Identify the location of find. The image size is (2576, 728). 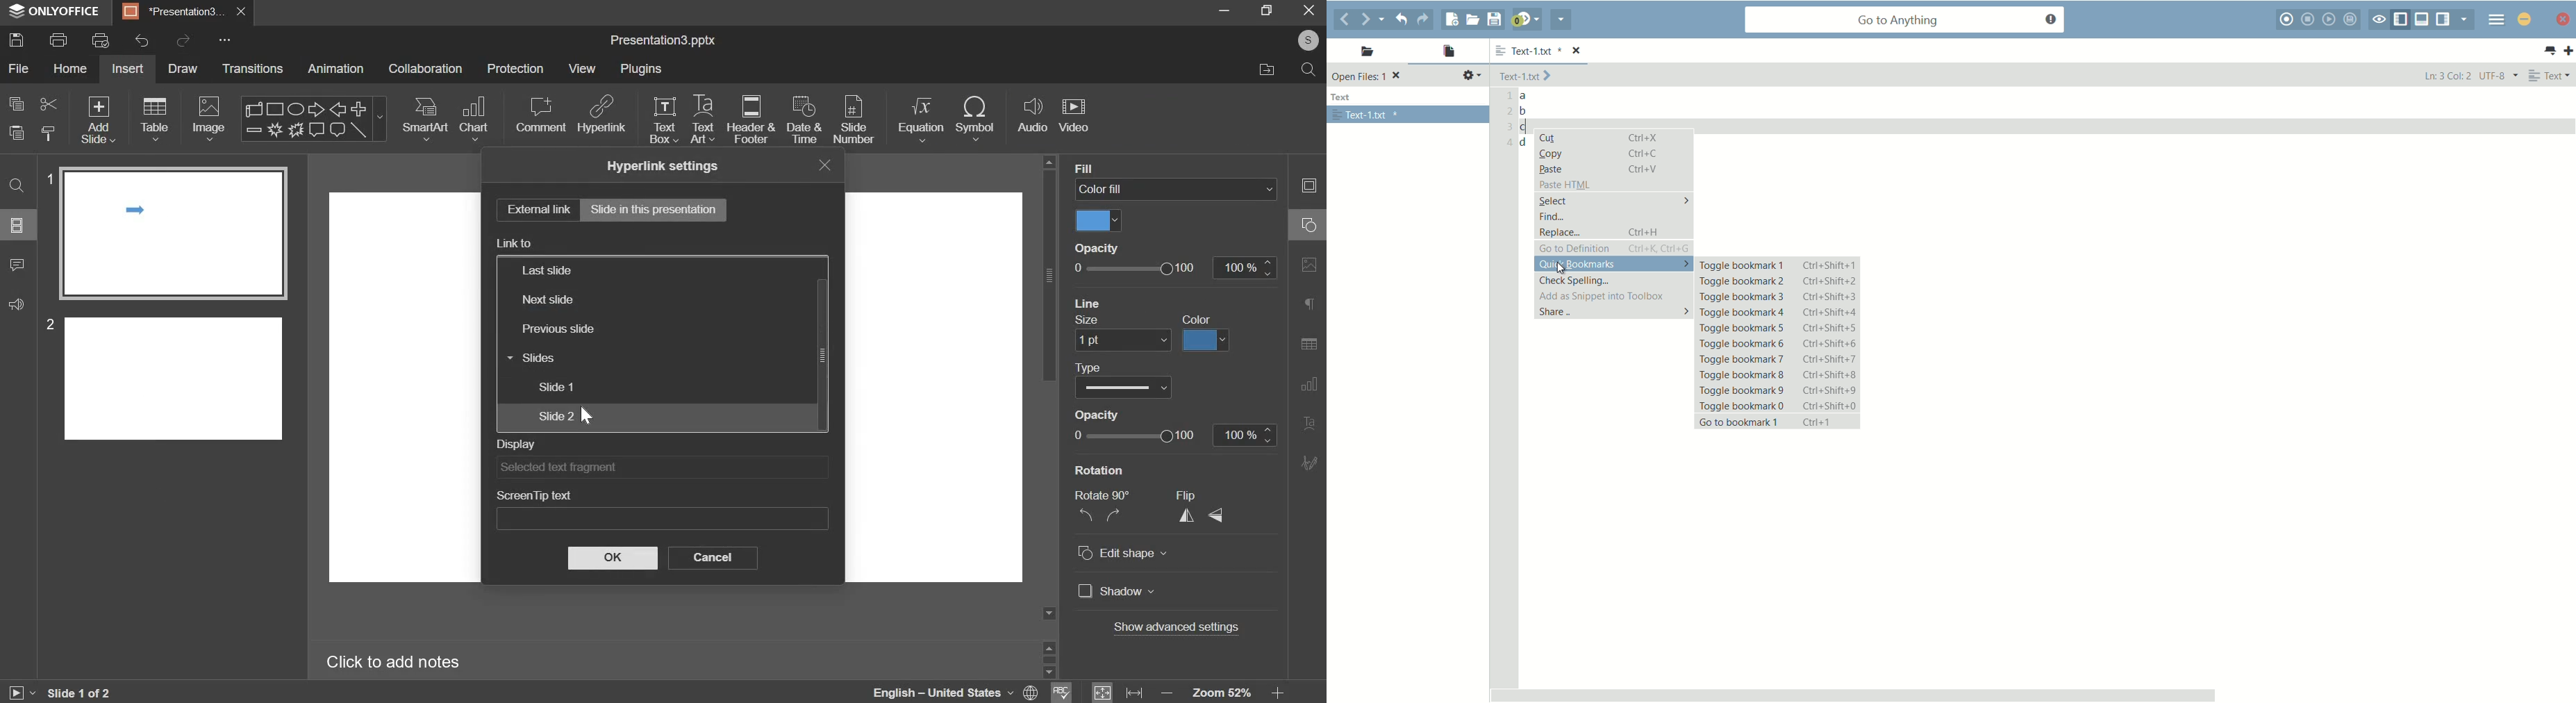
(17, 186).